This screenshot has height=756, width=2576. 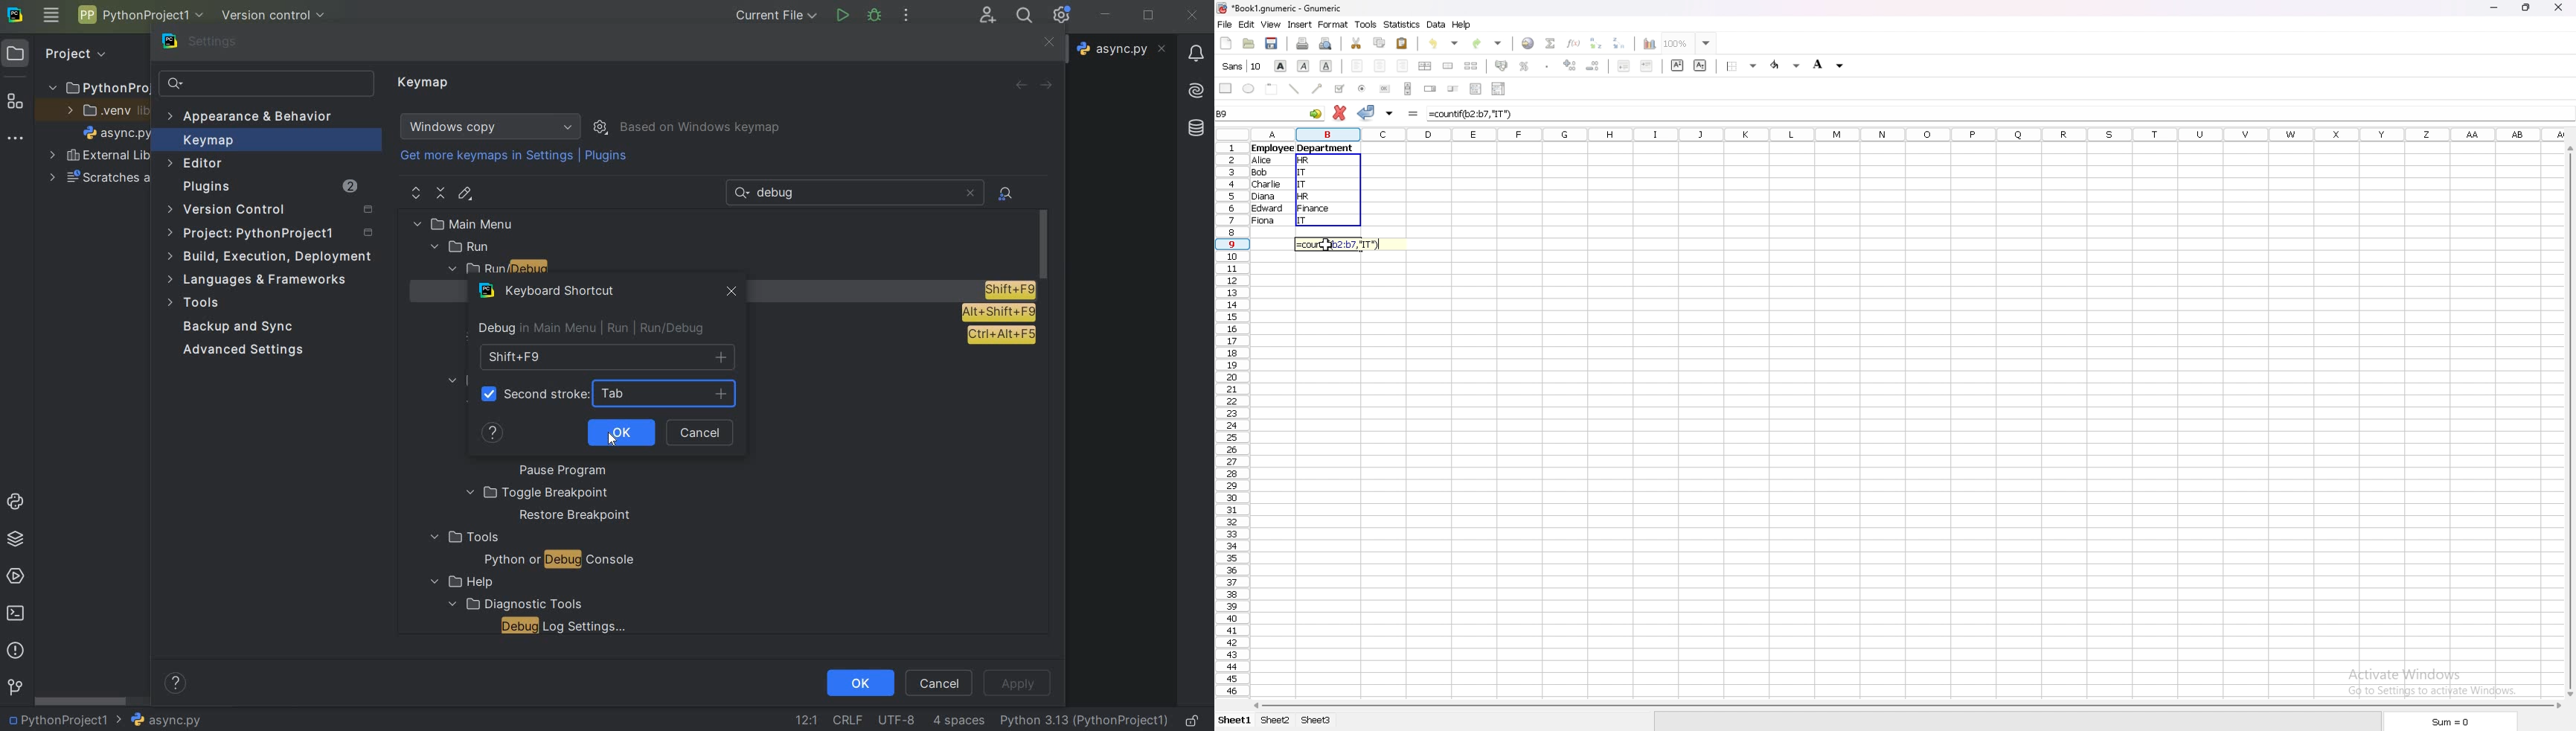 I want to click on function, so click(x=1573, y=43).